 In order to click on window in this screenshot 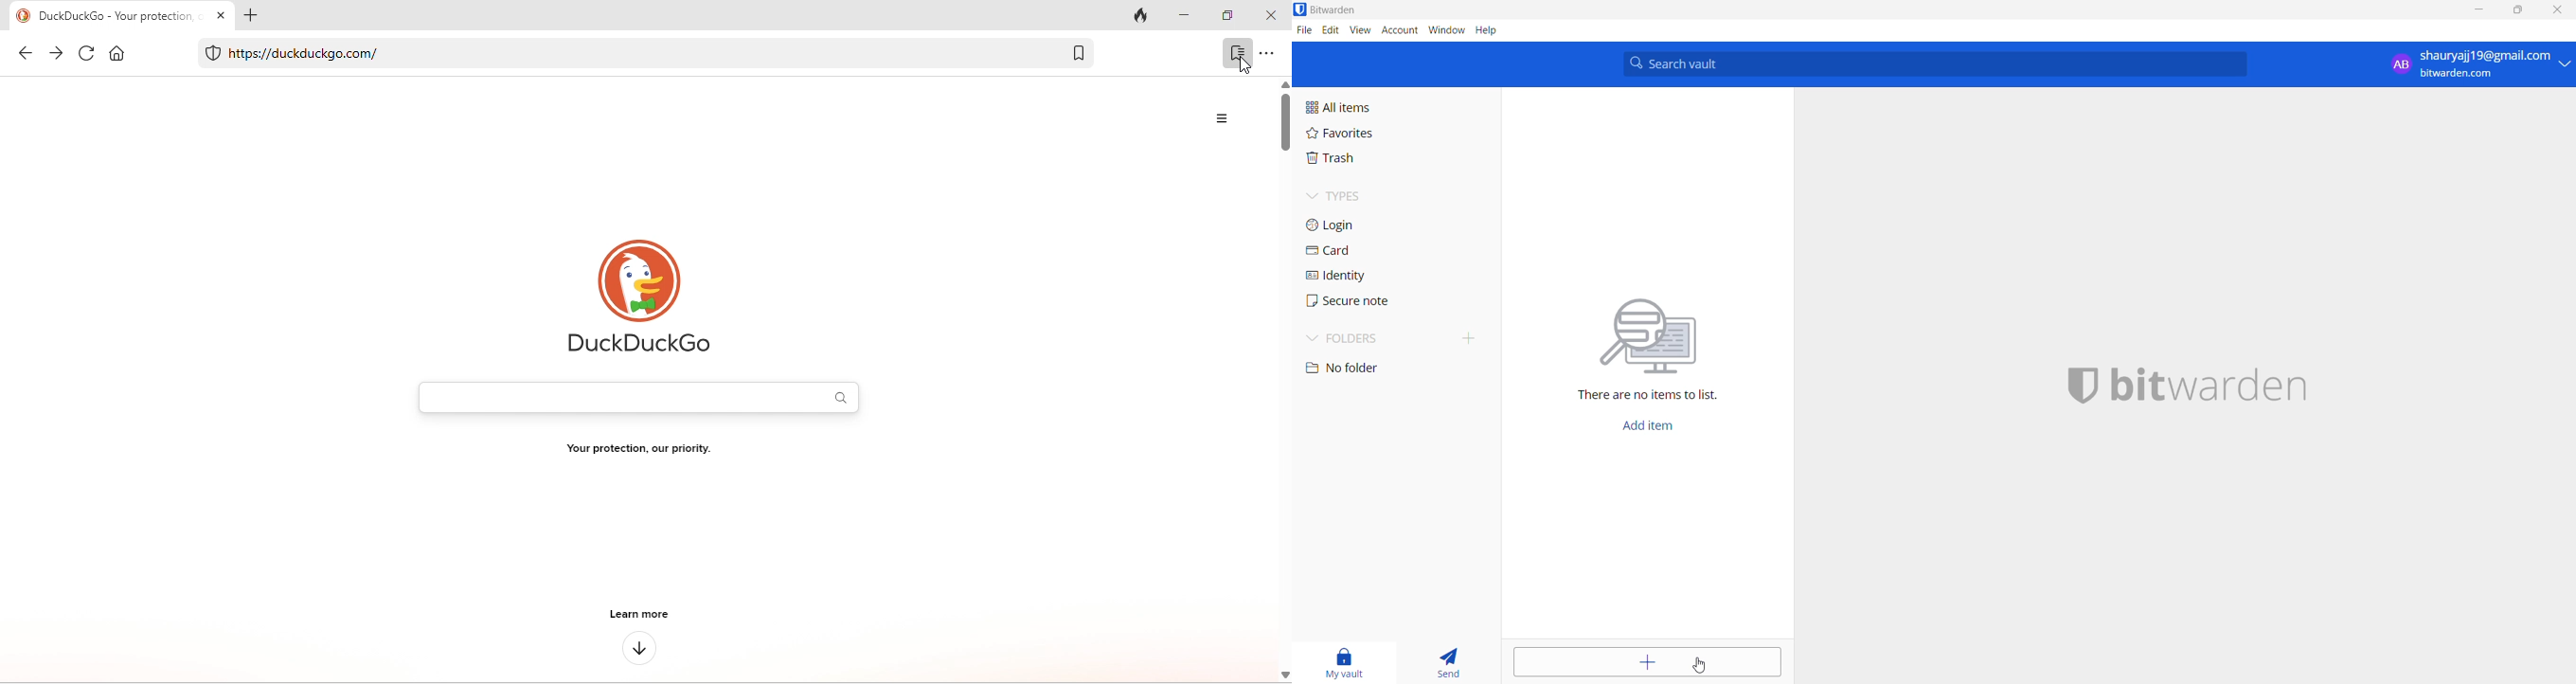, I will do `click(1447, 31)`.